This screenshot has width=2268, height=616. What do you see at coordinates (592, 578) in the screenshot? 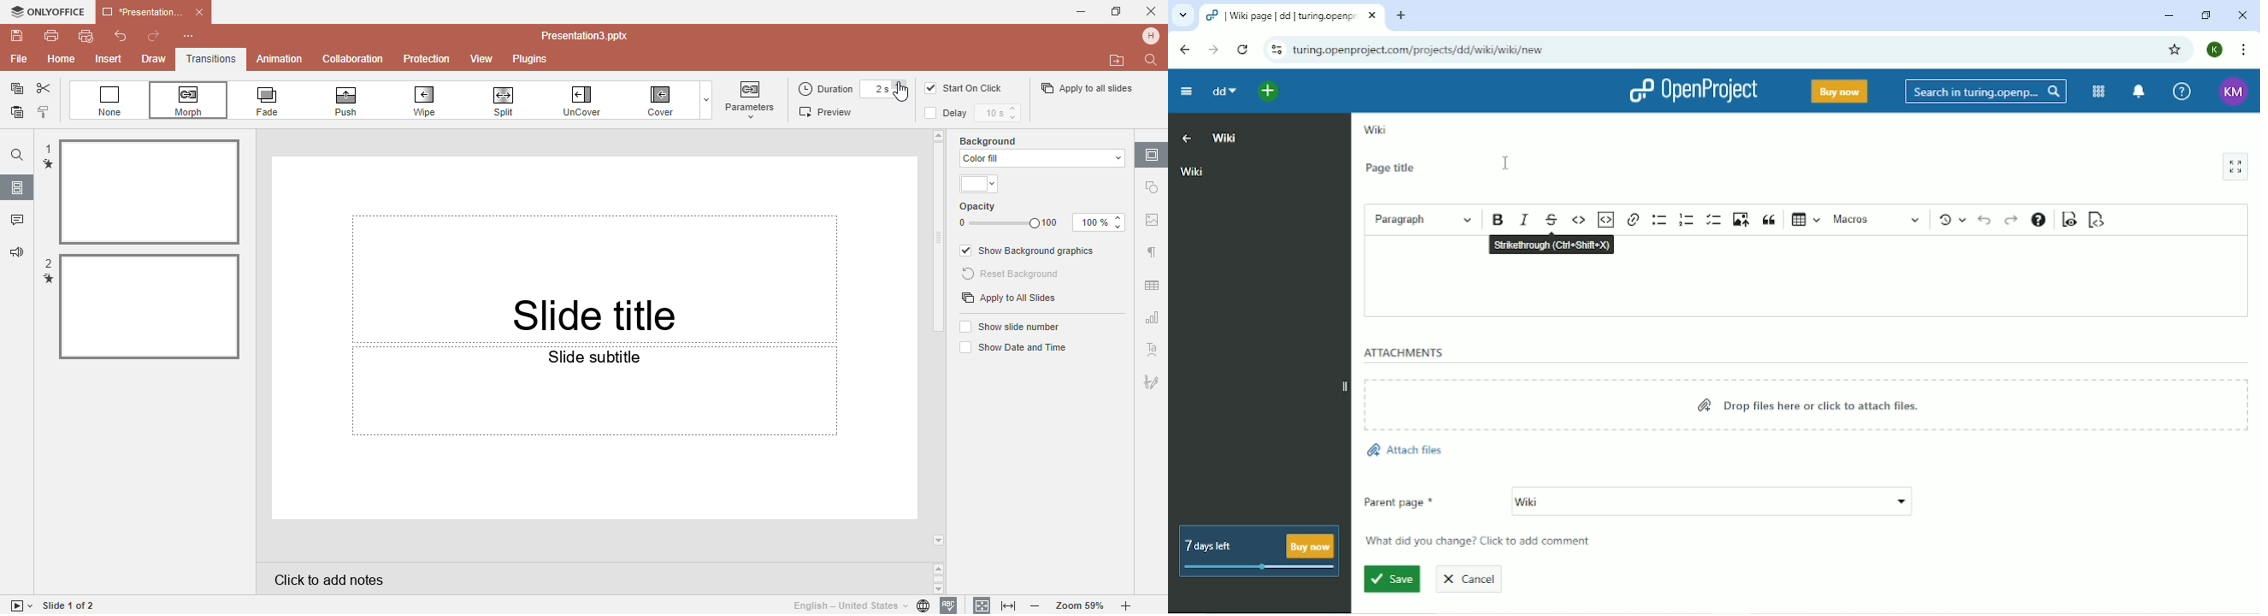
I see `Click to add notes` at bounding box center [592, 578].